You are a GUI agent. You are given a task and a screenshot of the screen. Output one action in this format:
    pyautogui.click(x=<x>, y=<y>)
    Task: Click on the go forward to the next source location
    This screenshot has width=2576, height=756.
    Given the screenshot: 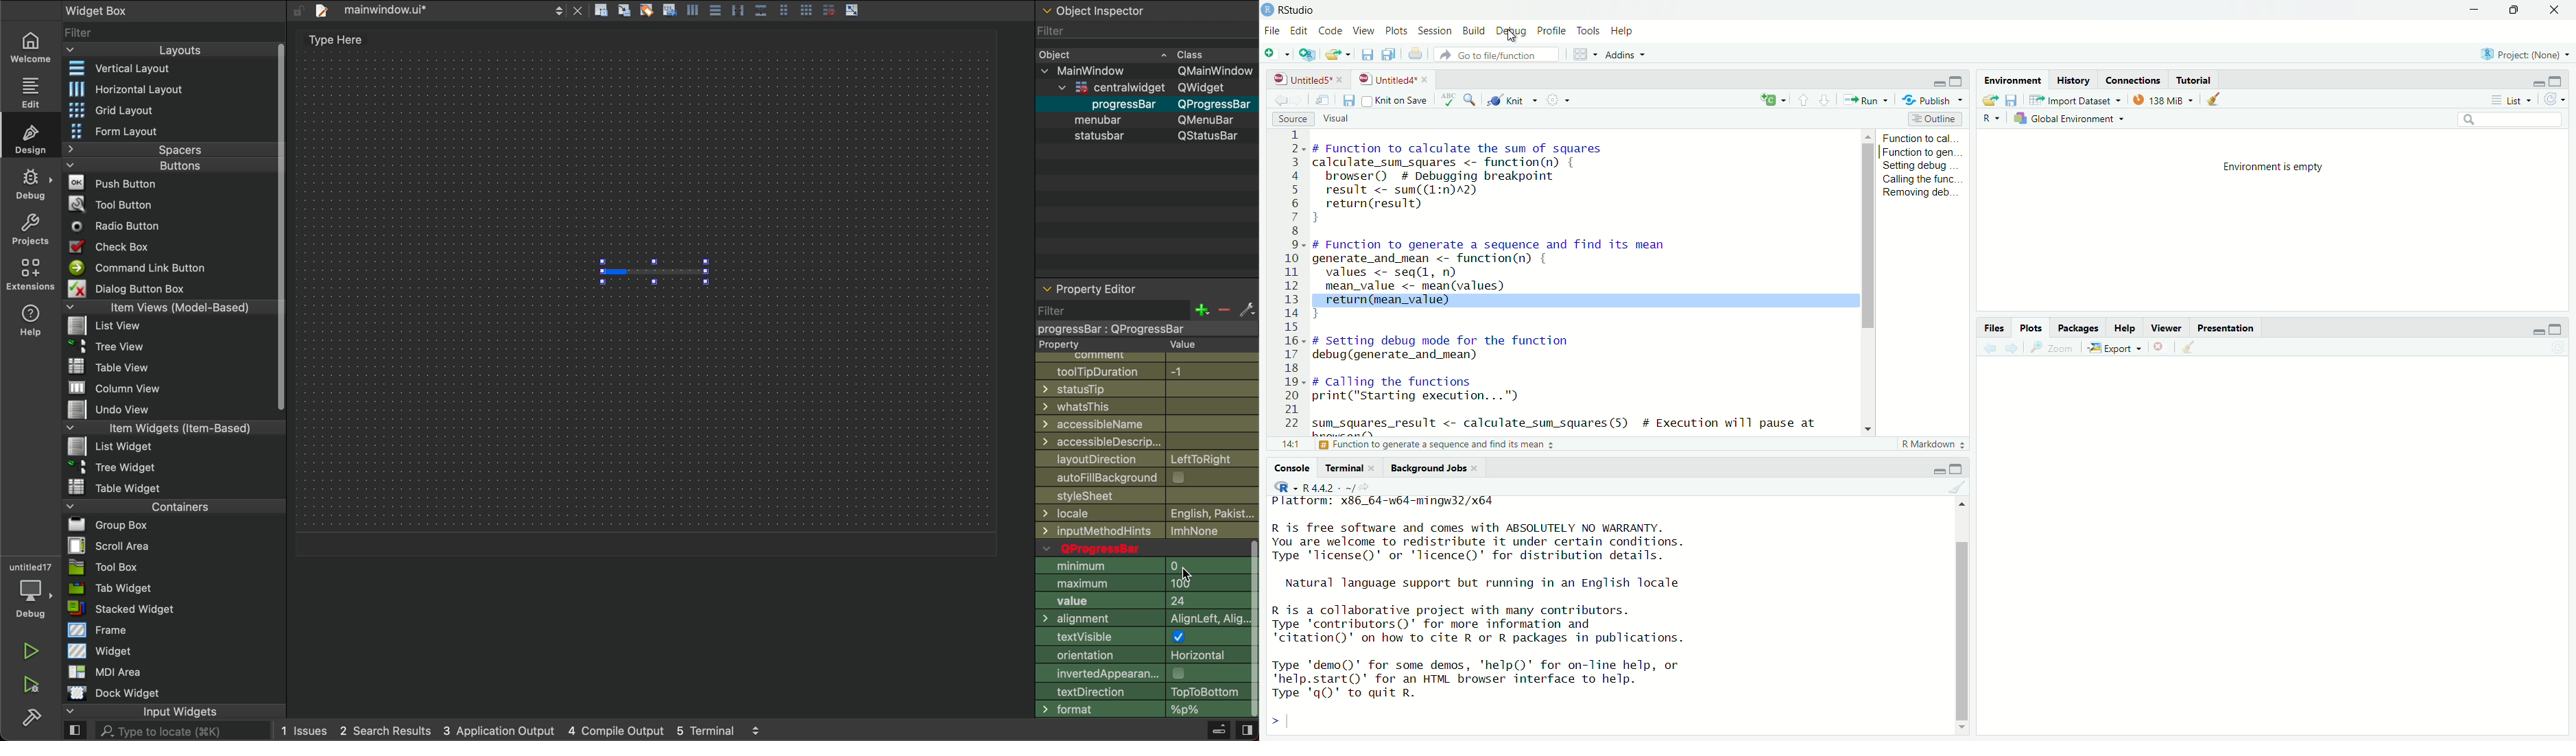 What is the action you would take?
    pyautogui.click(x=1300, y=98)
    